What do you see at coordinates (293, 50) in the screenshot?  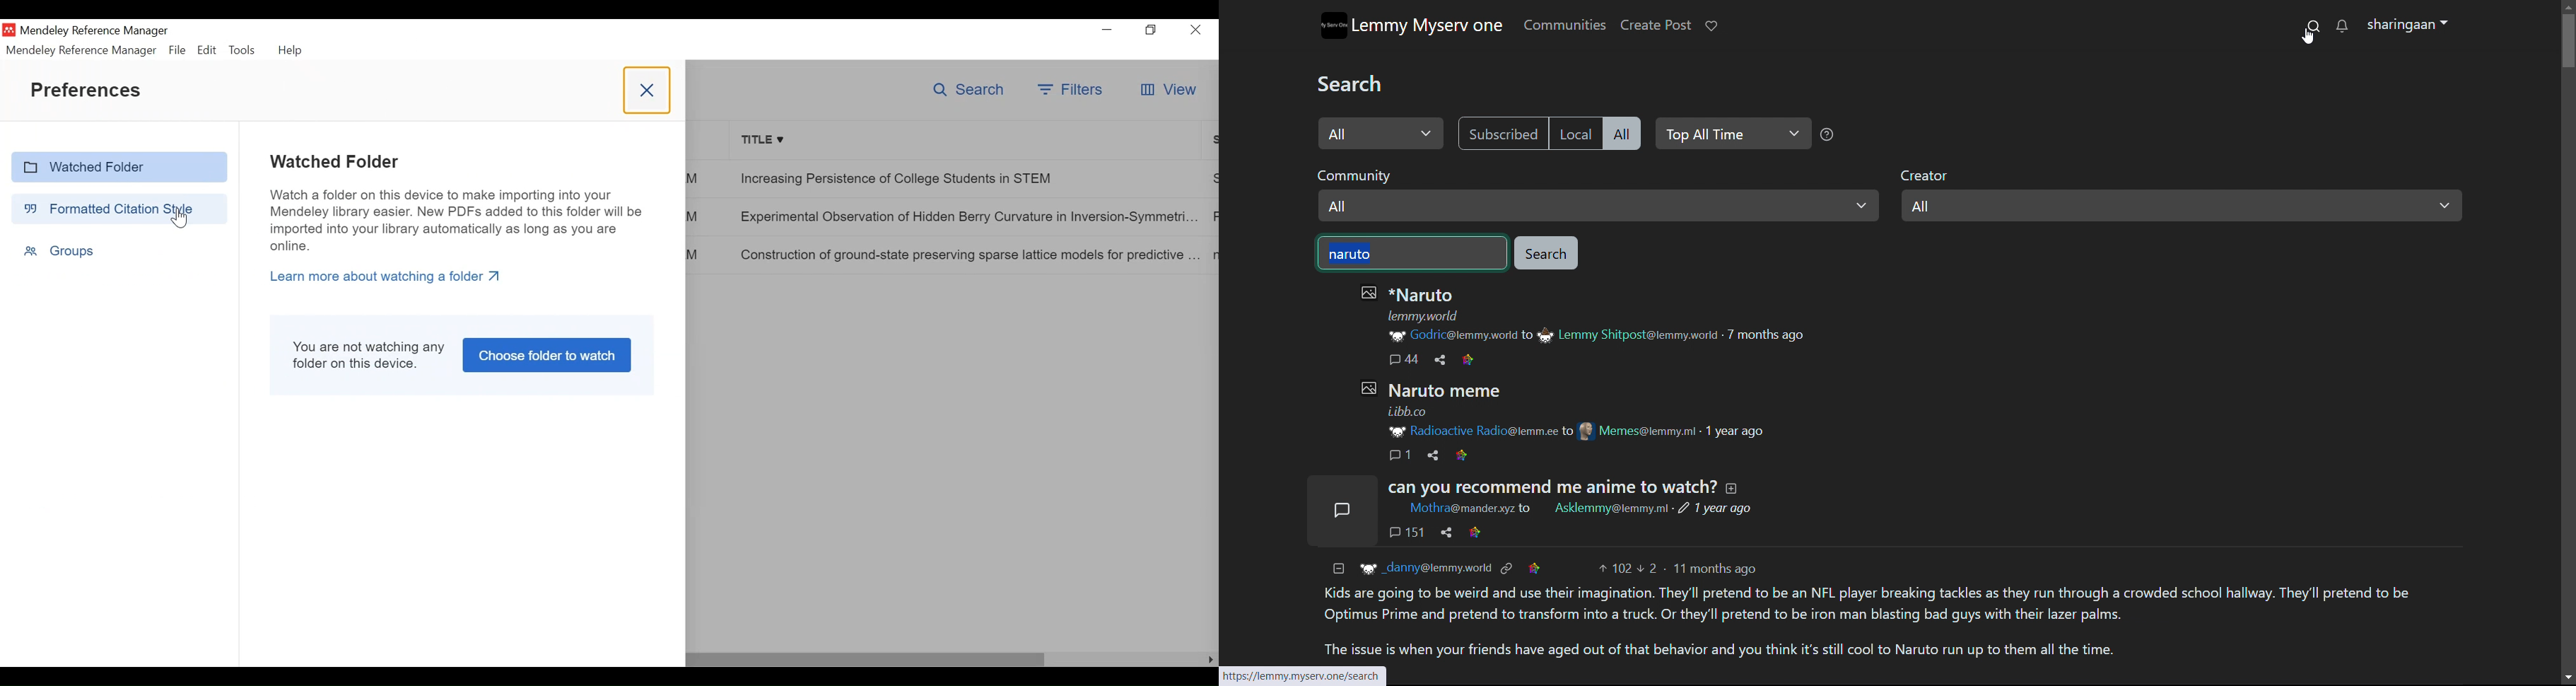 I see `Help` at bounding box center [293, 50].